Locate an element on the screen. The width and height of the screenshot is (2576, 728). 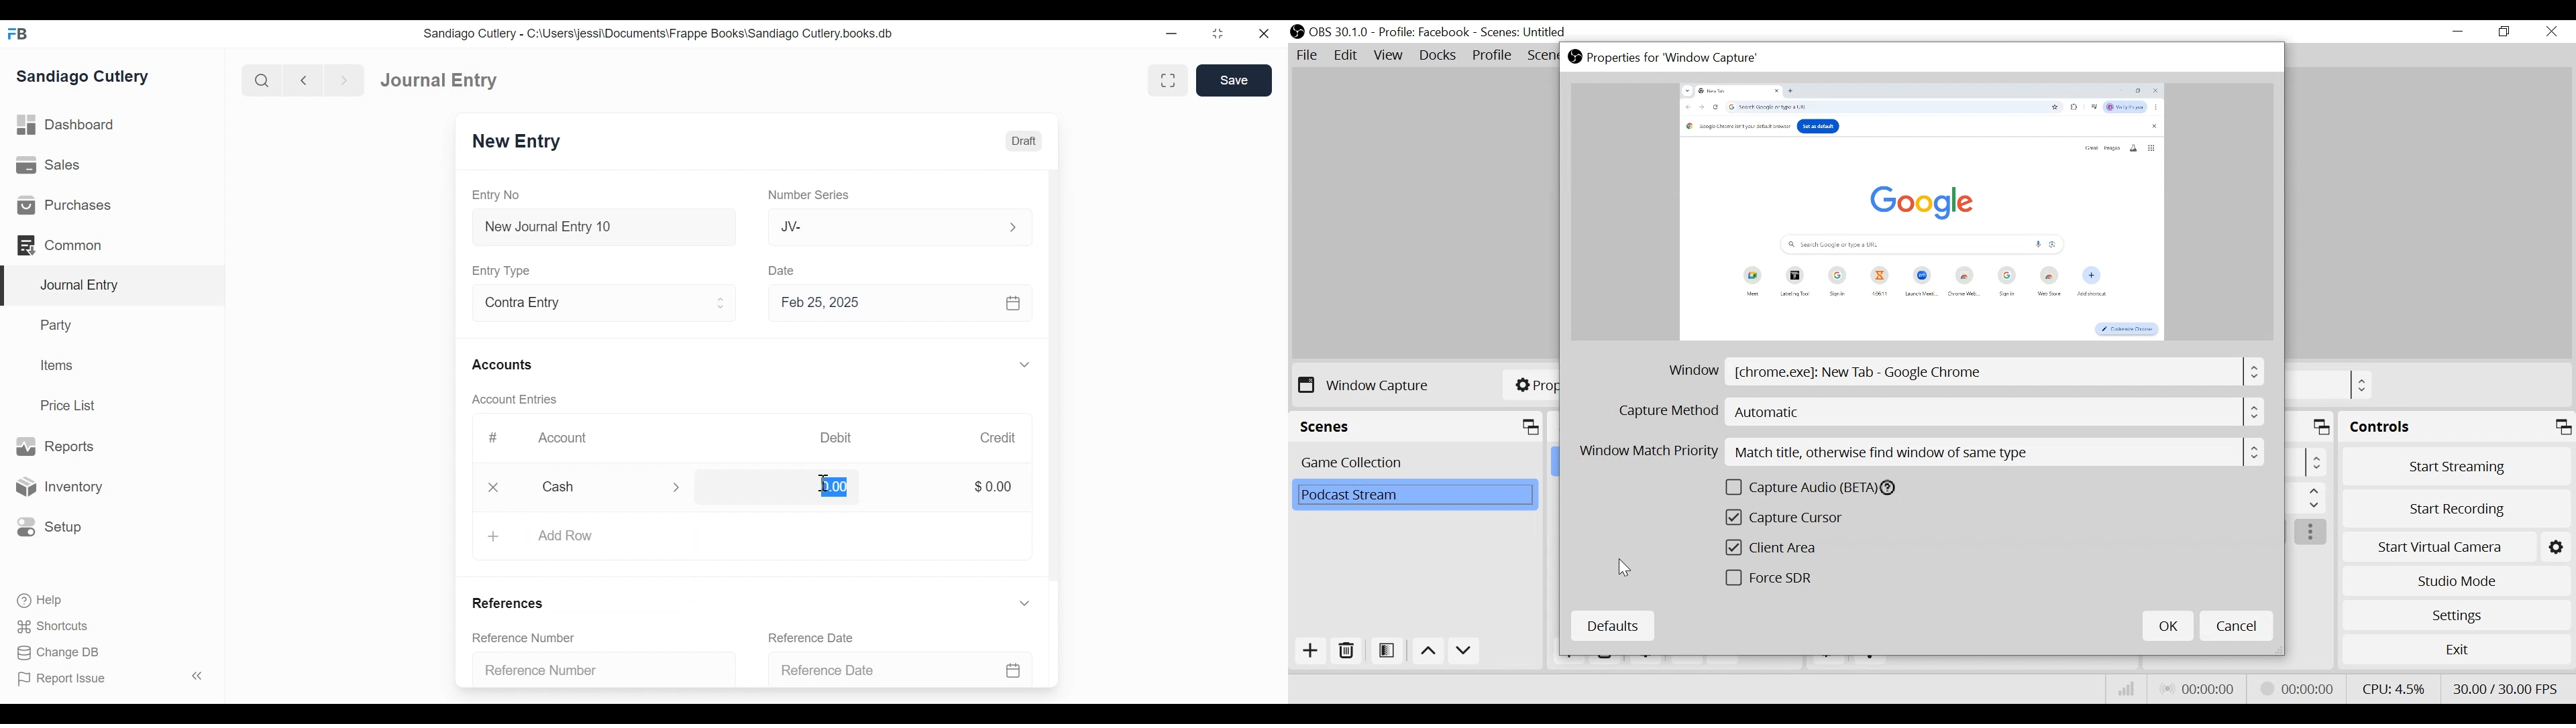
cursor is located at coordinates (1626, 566).